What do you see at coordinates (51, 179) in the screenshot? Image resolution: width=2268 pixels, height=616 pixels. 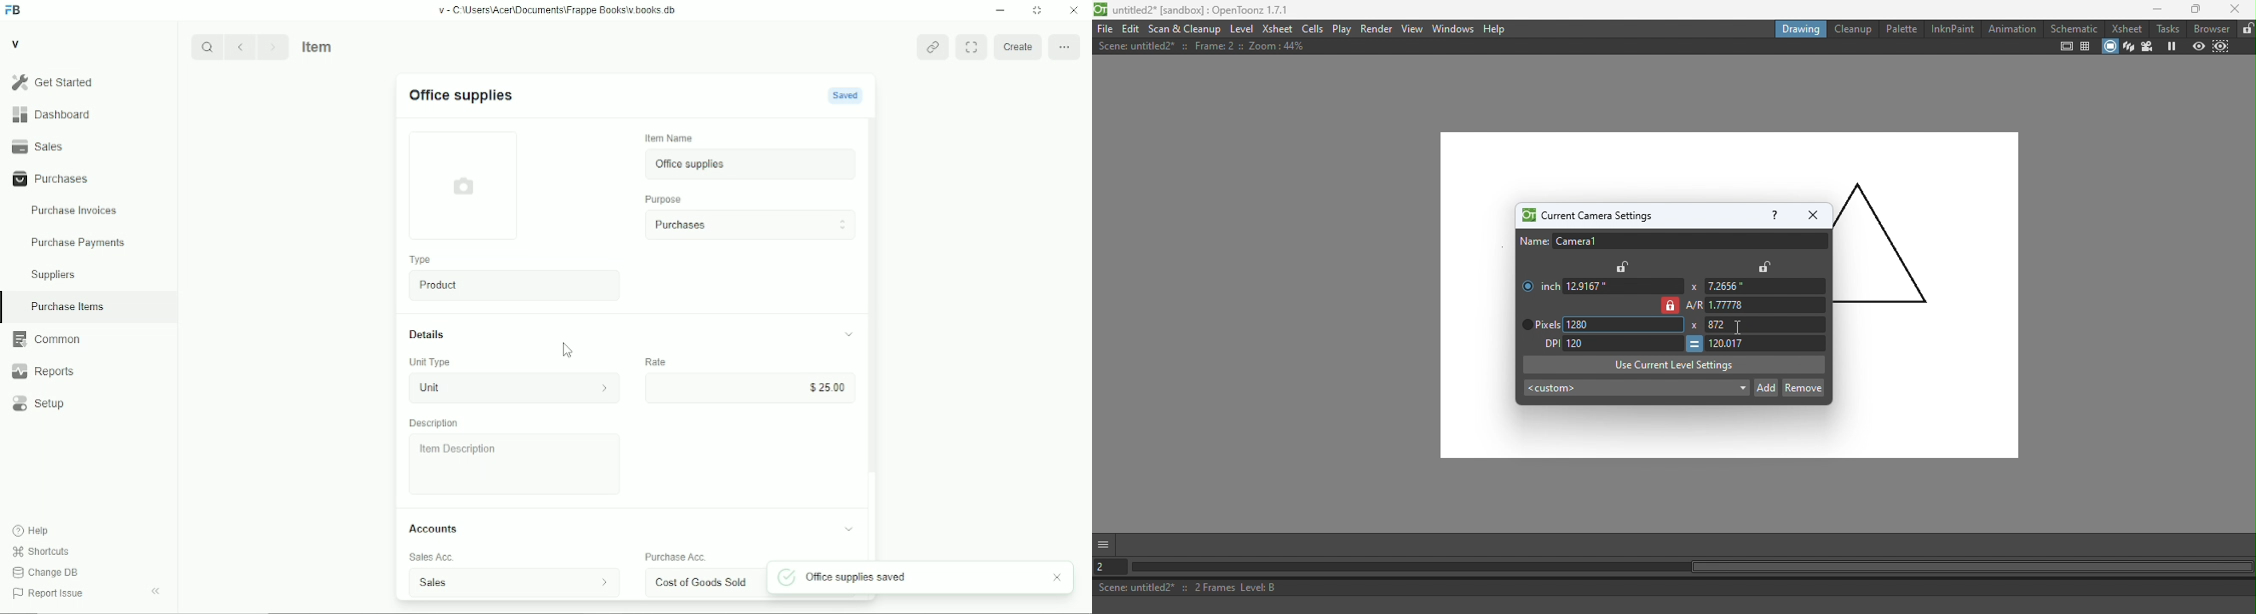 I see `purchases` at bounding box center [51, 179].